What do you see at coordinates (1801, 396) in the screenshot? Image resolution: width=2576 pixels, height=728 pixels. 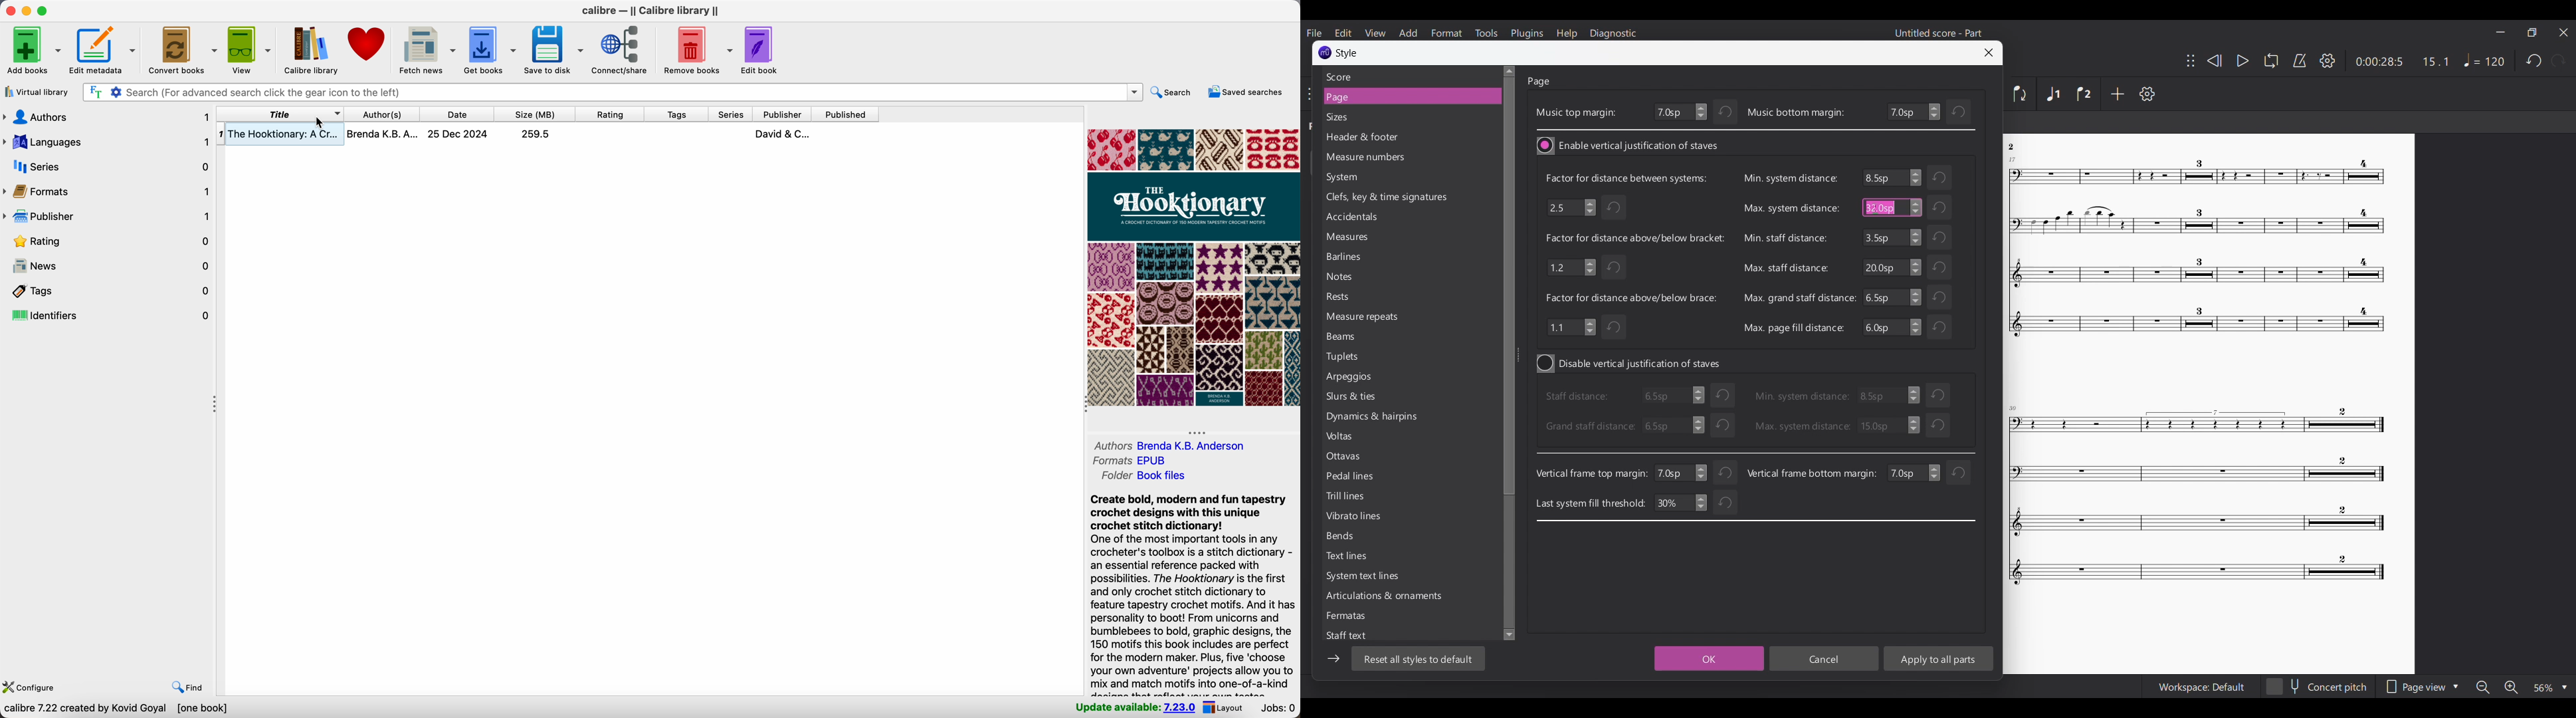 I see `Min. system distance` at bounding box center [1801, 396].